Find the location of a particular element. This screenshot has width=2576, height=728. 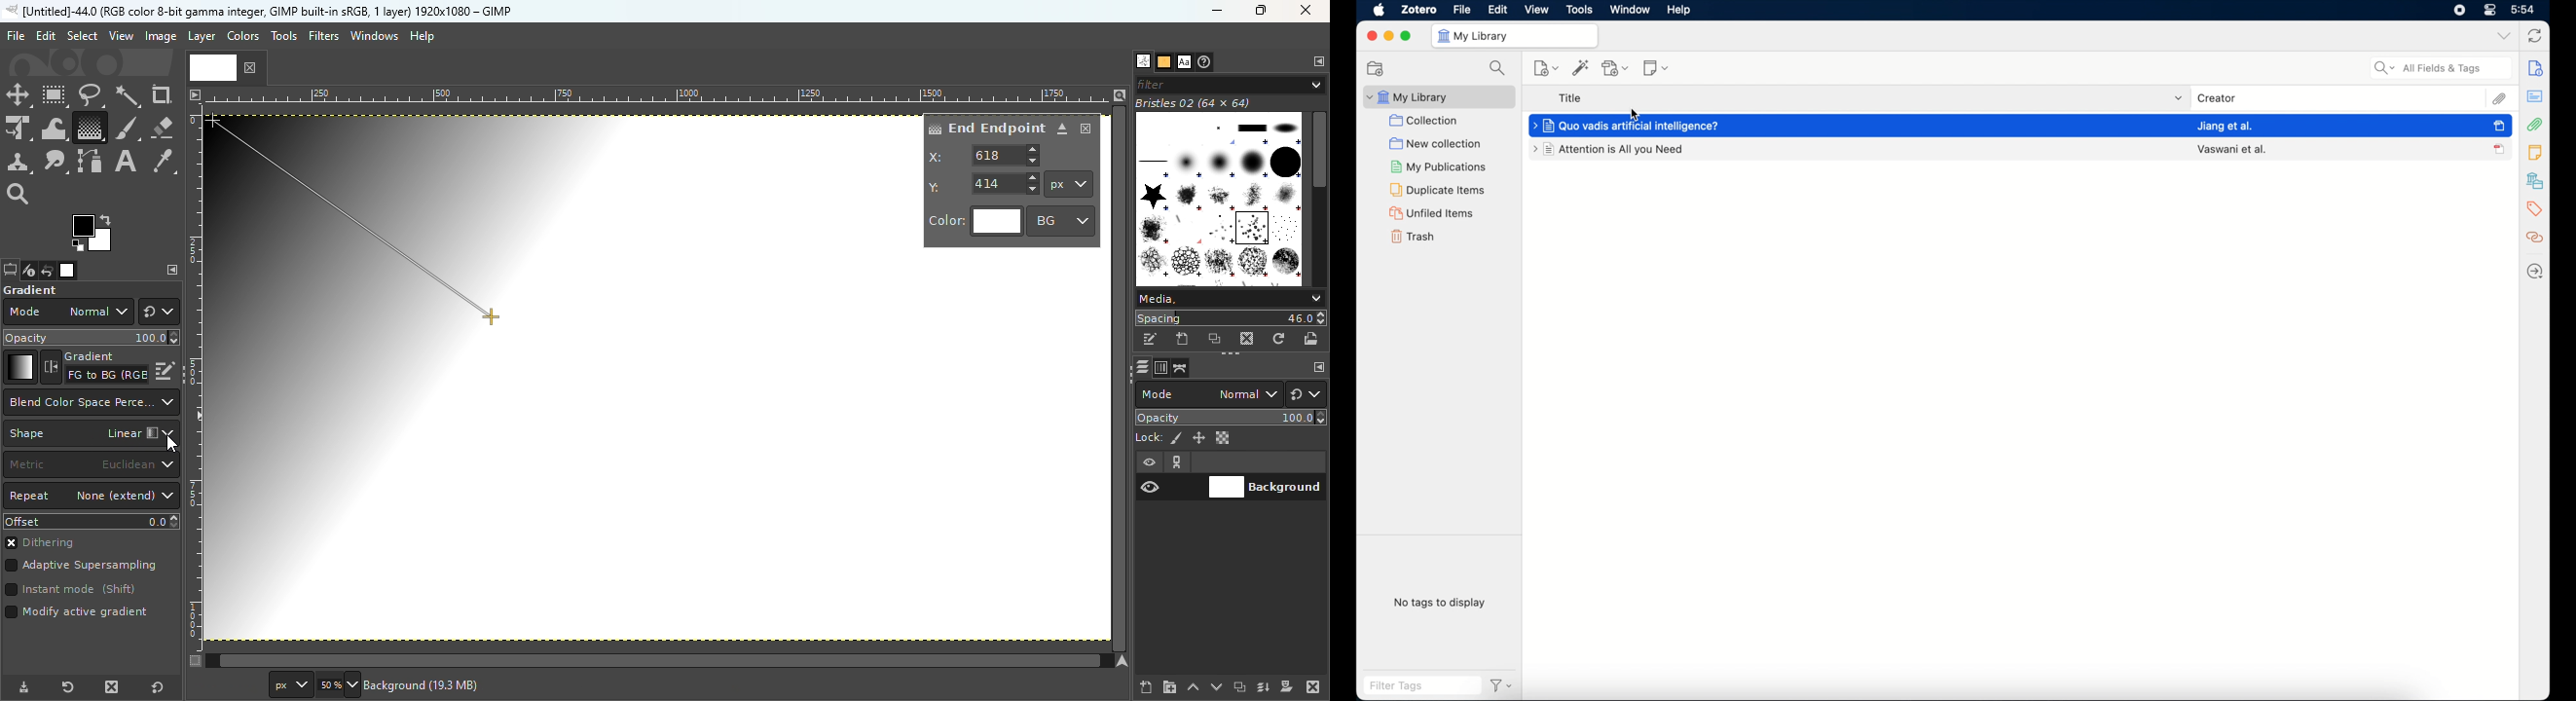

libraries and collections is located at coordinates (2536, 180).